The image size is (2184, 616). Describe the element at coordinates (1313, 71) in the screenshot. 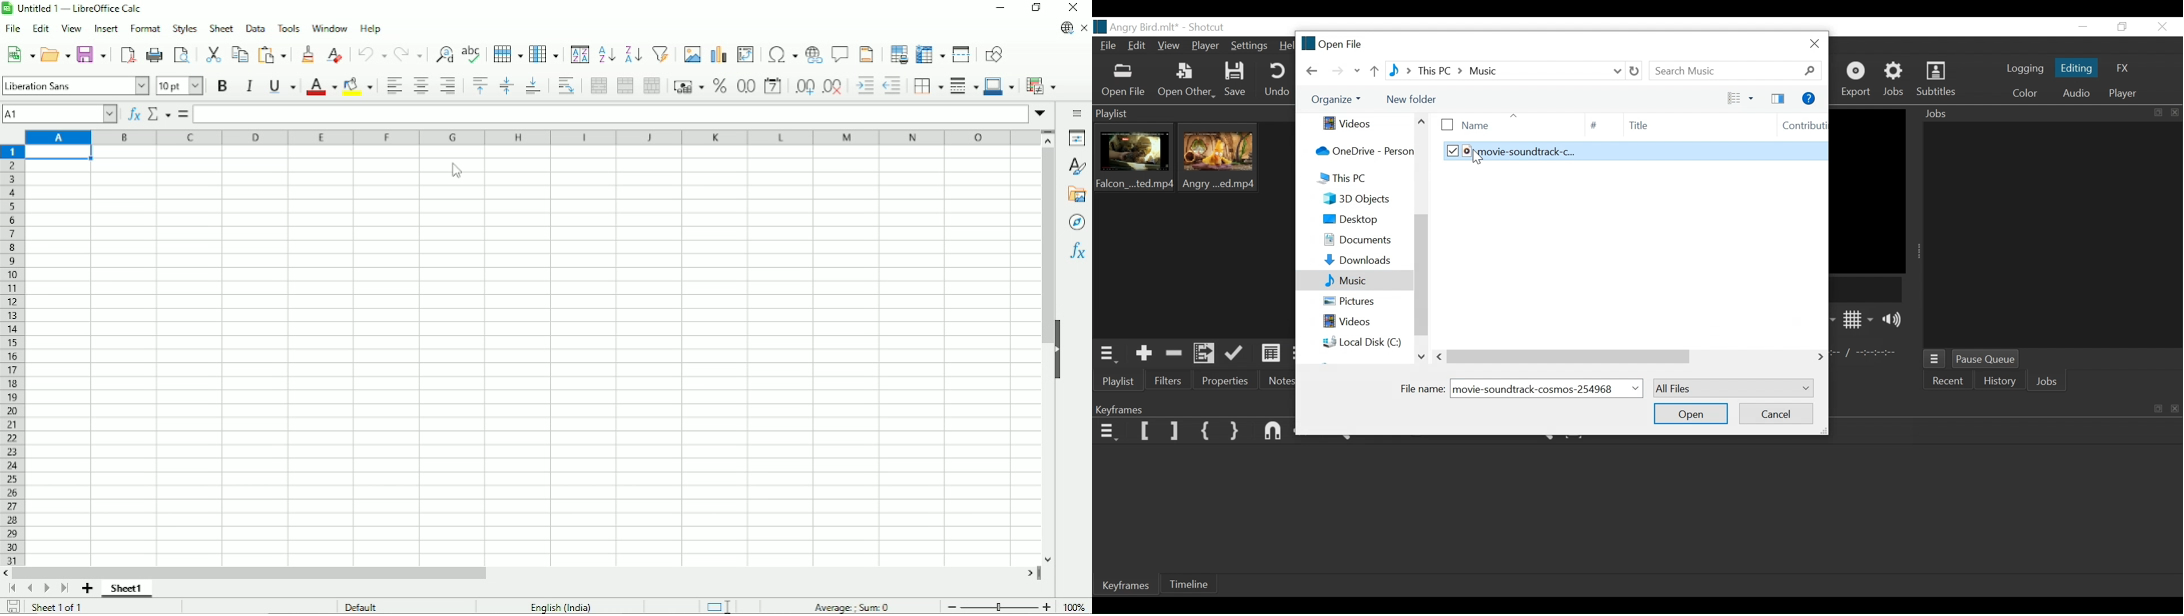

I see `Go Back` at that location.